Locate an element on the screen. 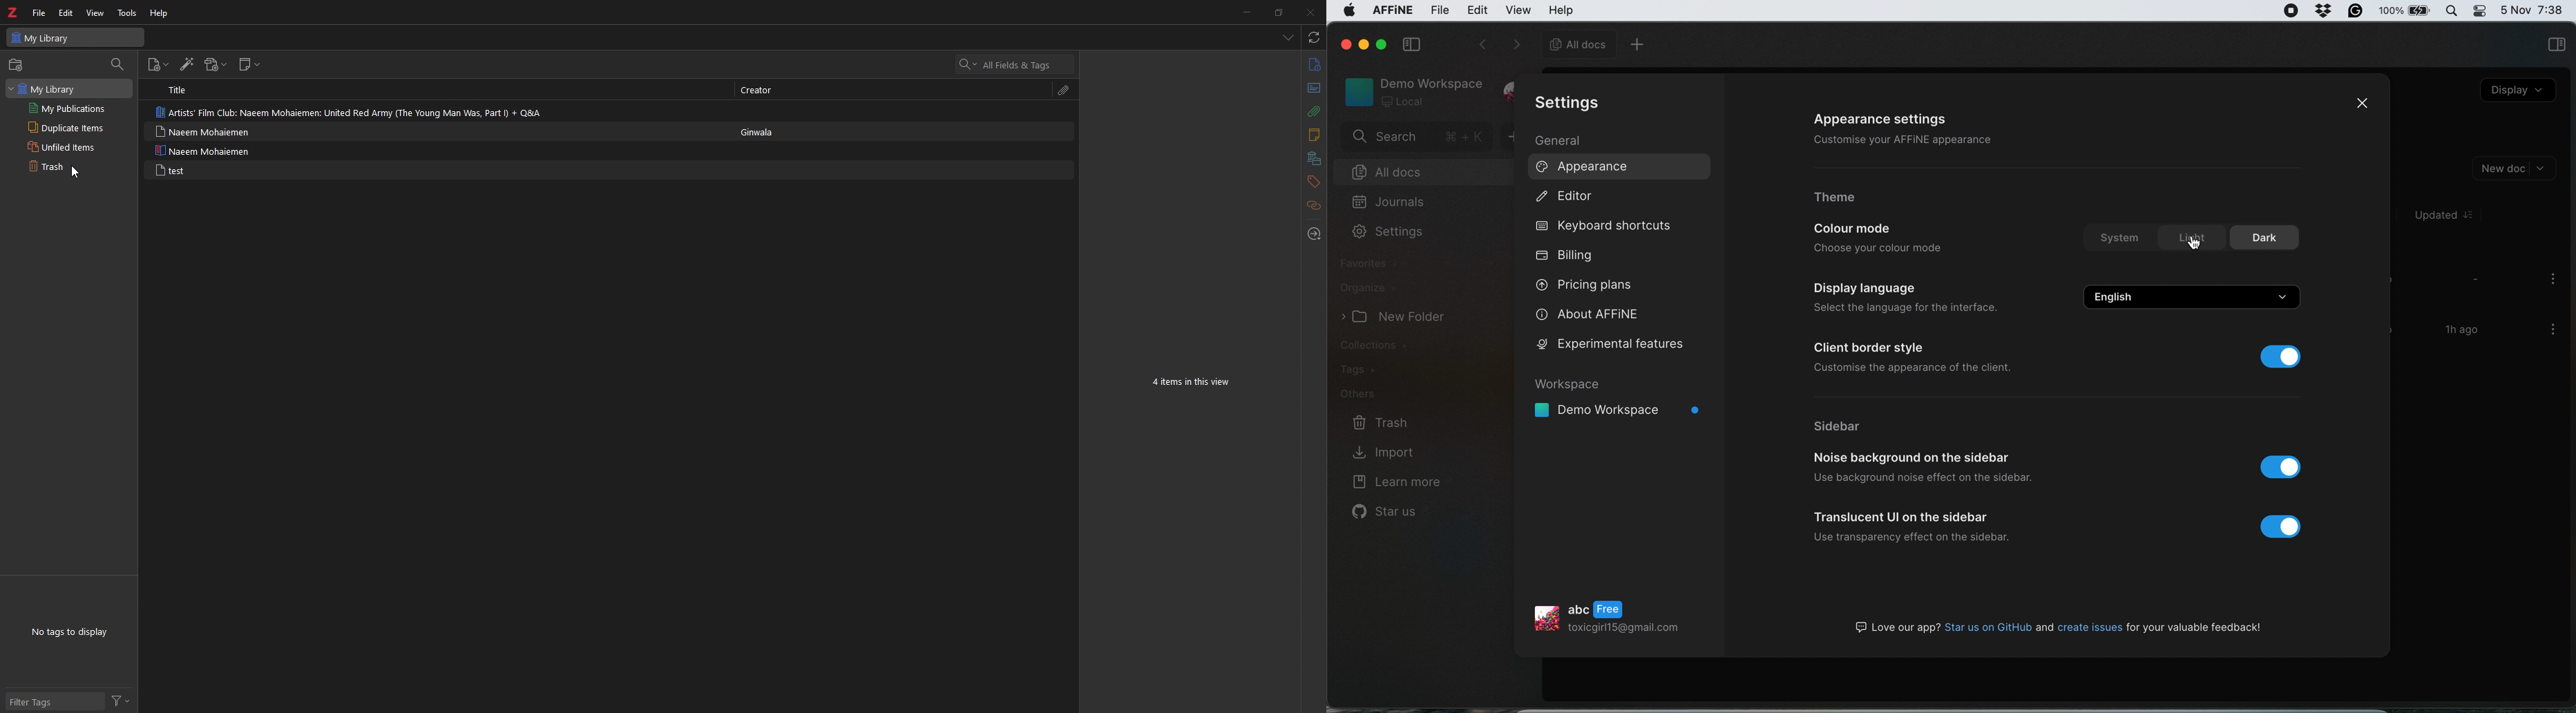 This screenshot has width=2576, height=728. file is located at coordinates (38, 14).